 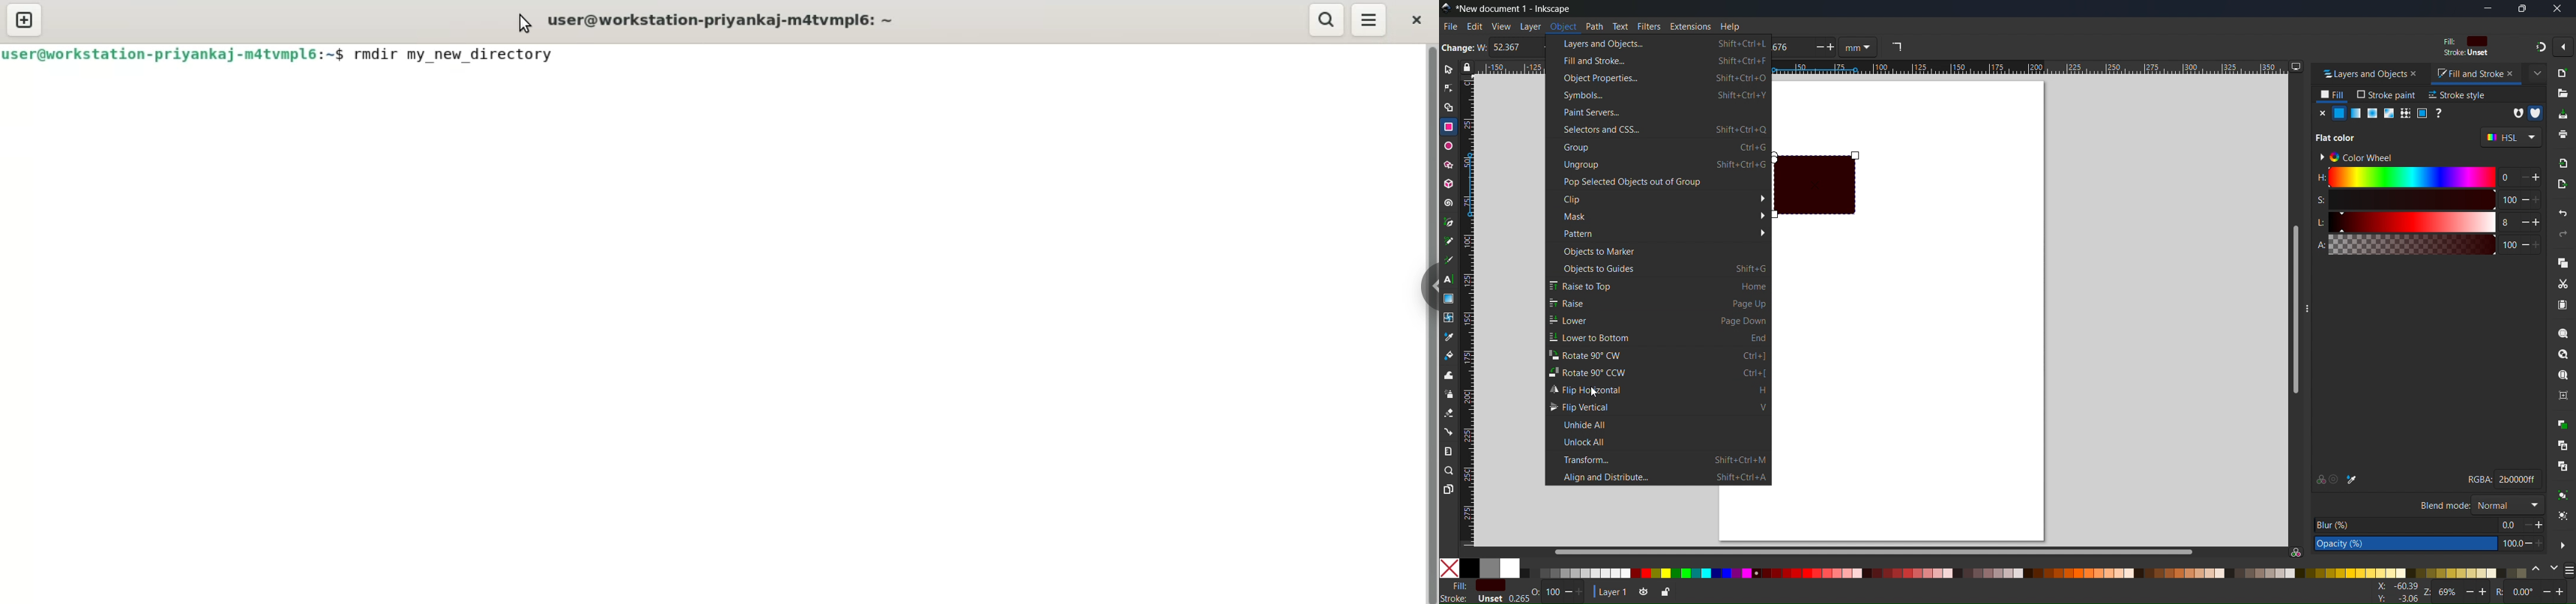 I want to click on Dropper tool, so click(x=1449, y=336).